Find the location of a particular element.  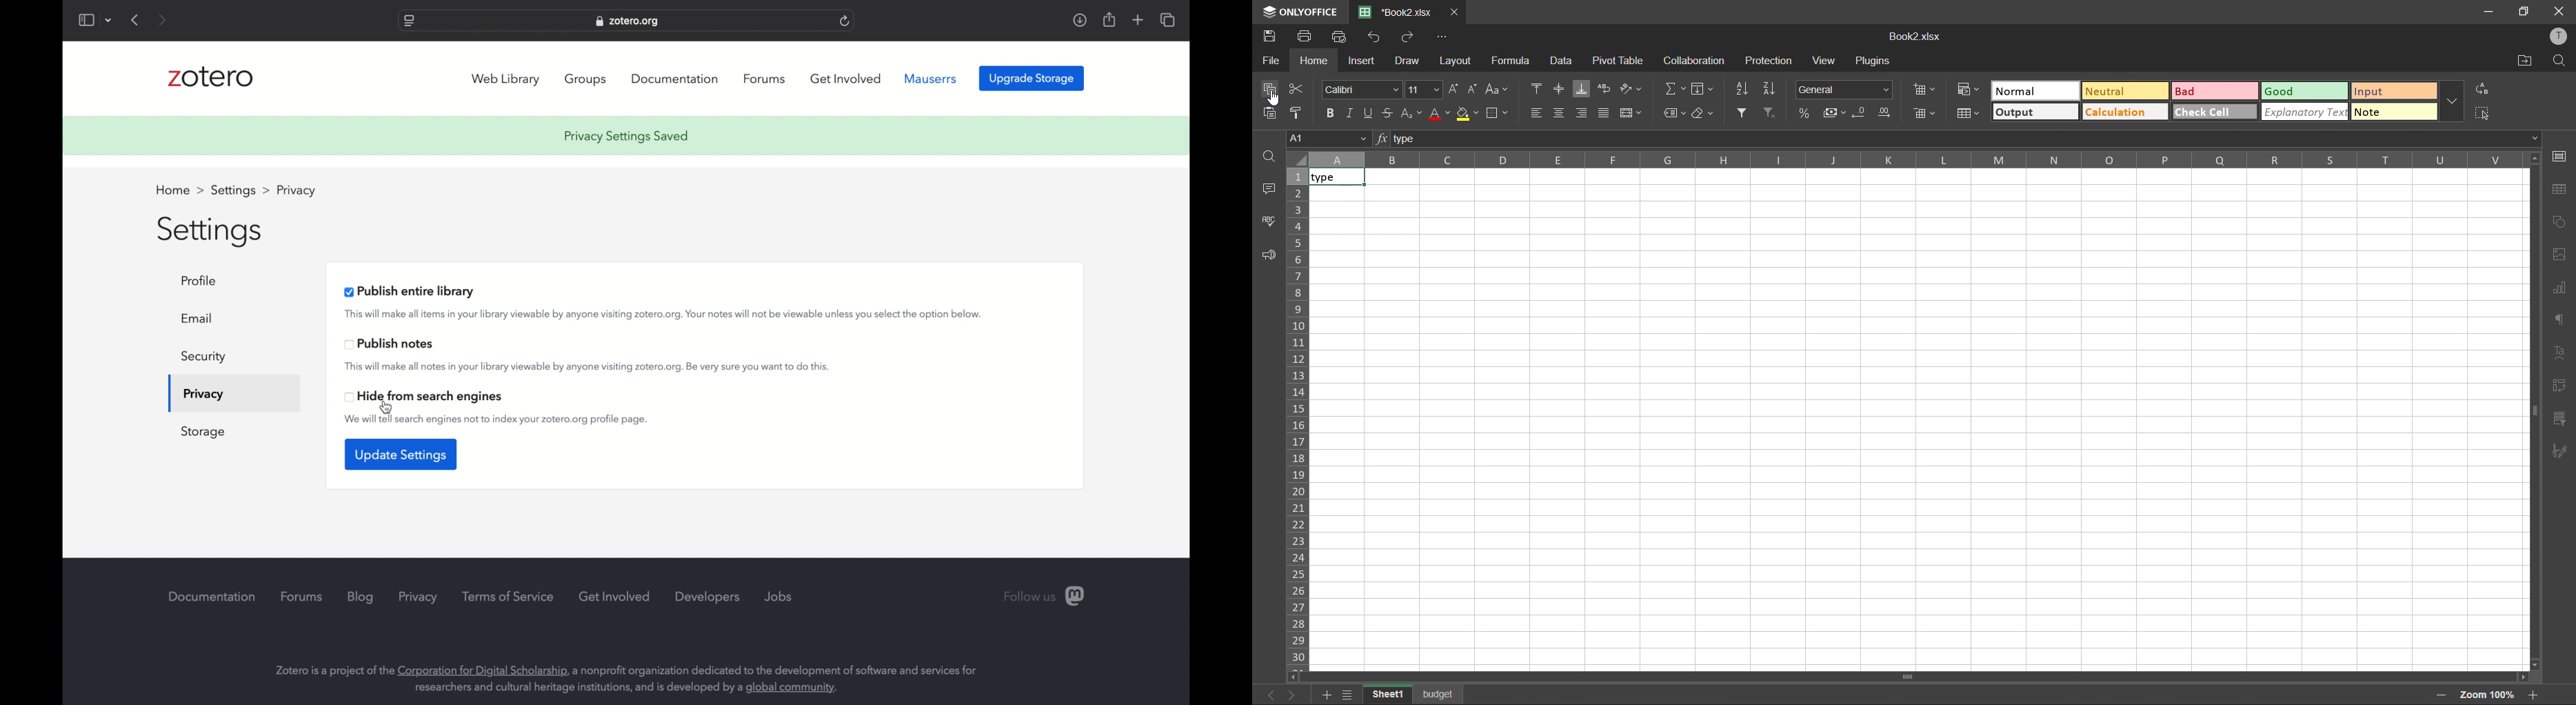

align bottom is located at coordinates (1582, 113).